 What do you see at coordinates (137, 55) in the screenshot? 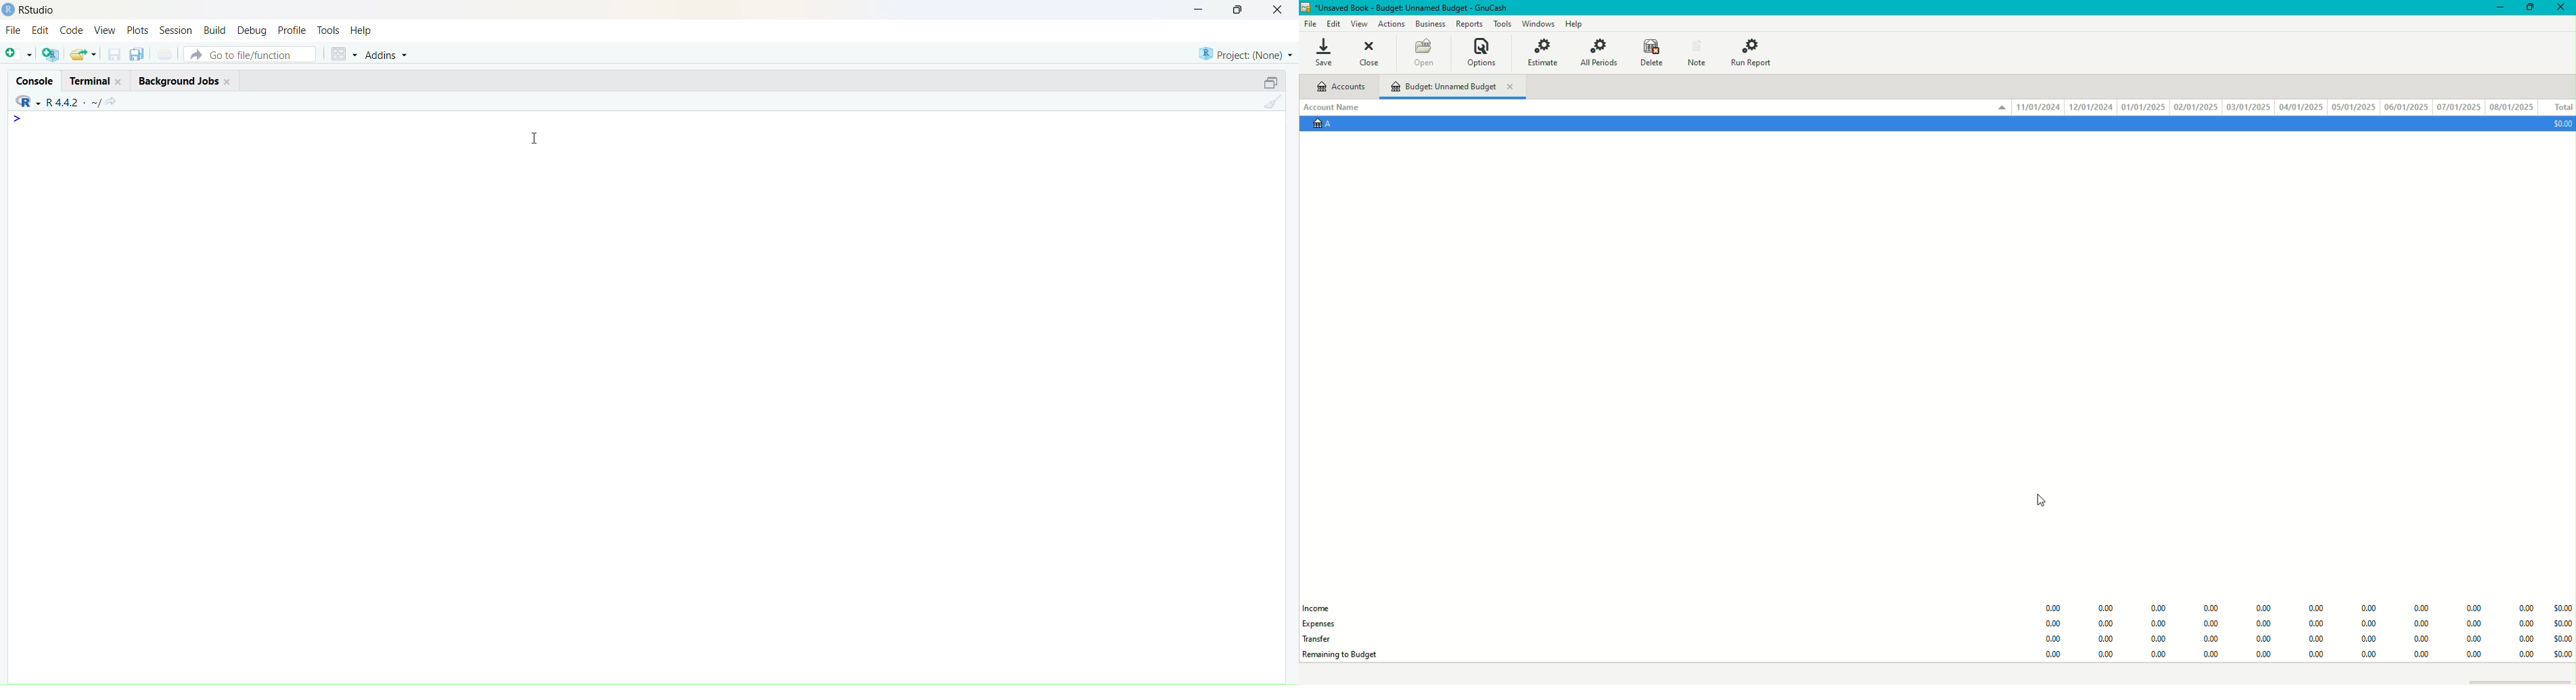
I see `Save all open documents (Ctrl + Alt + S)` at bounding box center [137, 55].